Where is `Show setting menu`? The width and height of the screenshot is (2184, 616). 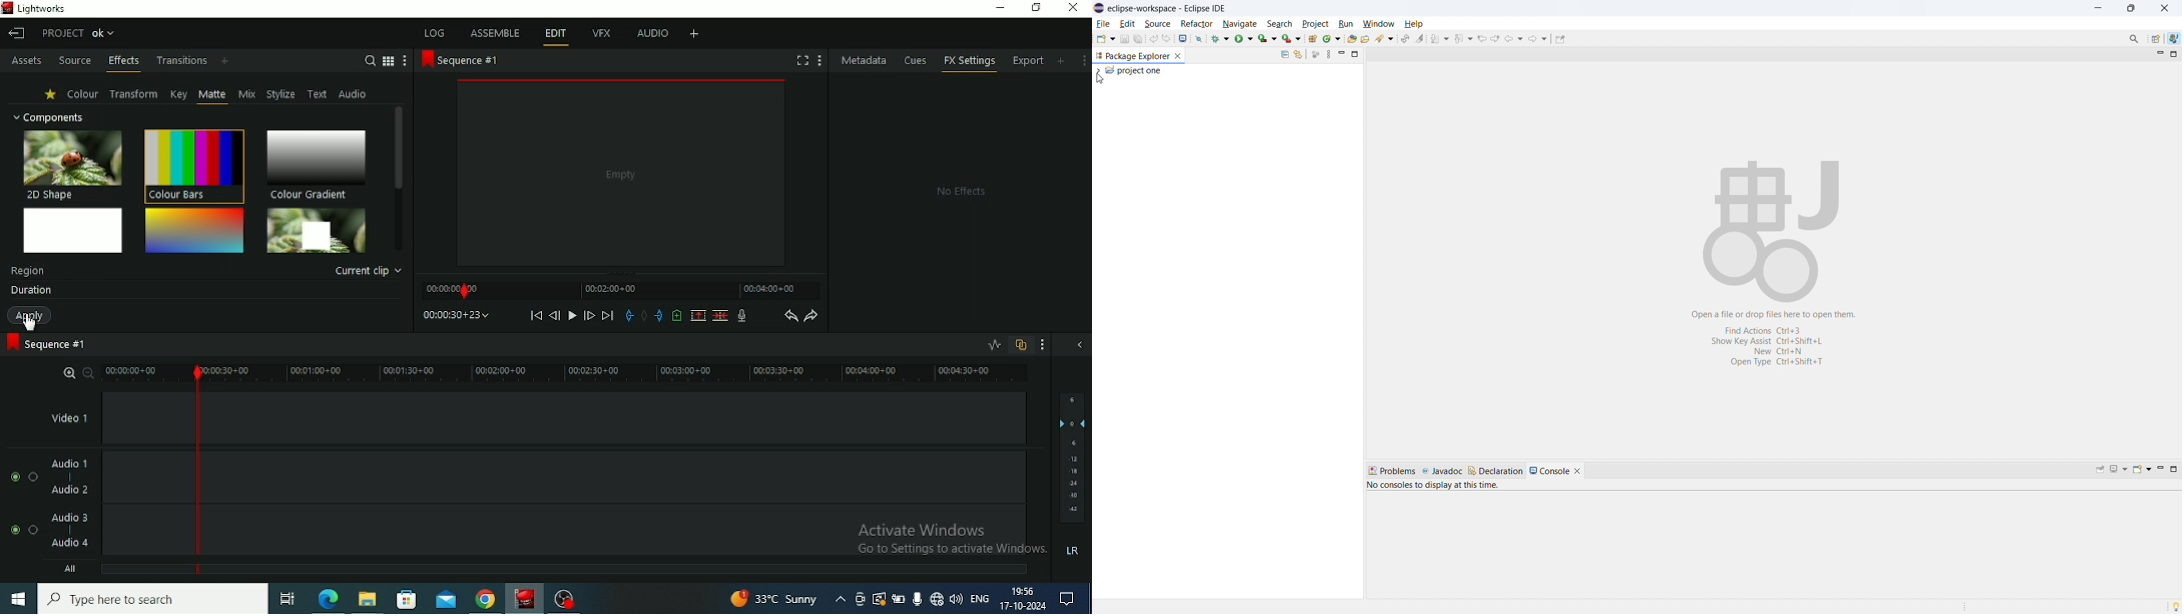
Show setting menu is located at coordinates (1044, 345).